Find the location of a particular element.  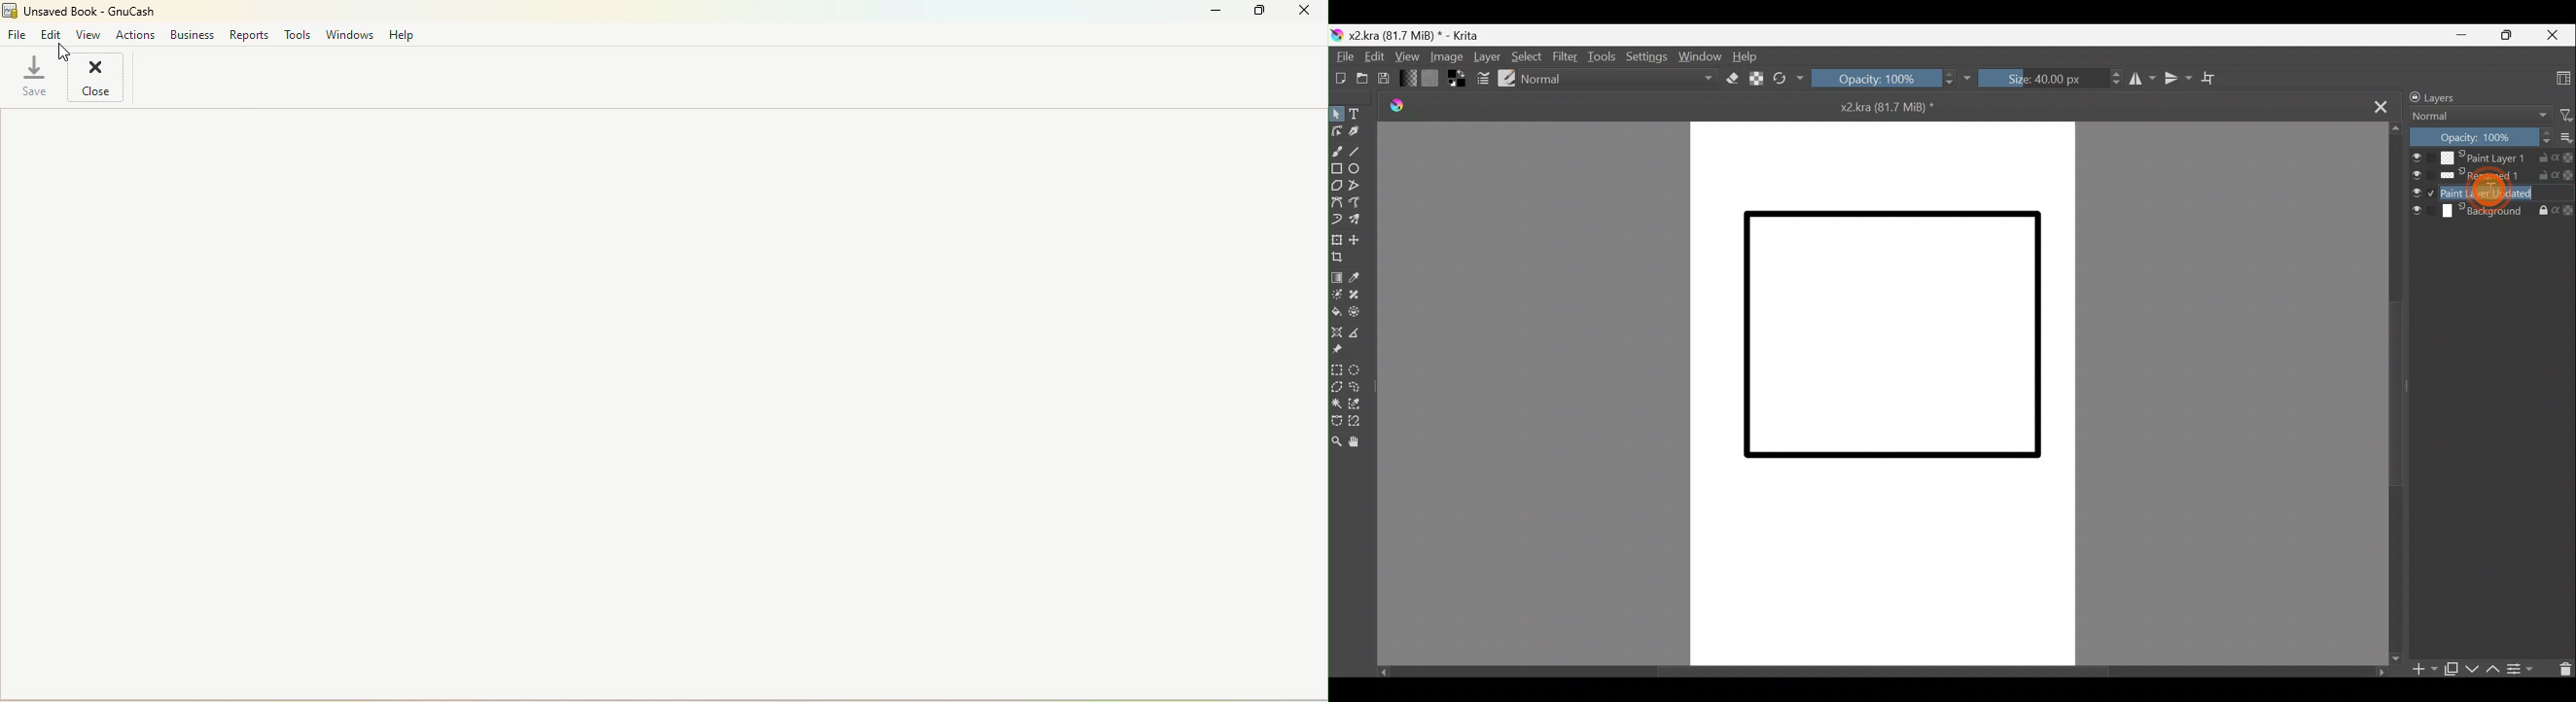

Open an existing document is located at coordinates (1363, 77).